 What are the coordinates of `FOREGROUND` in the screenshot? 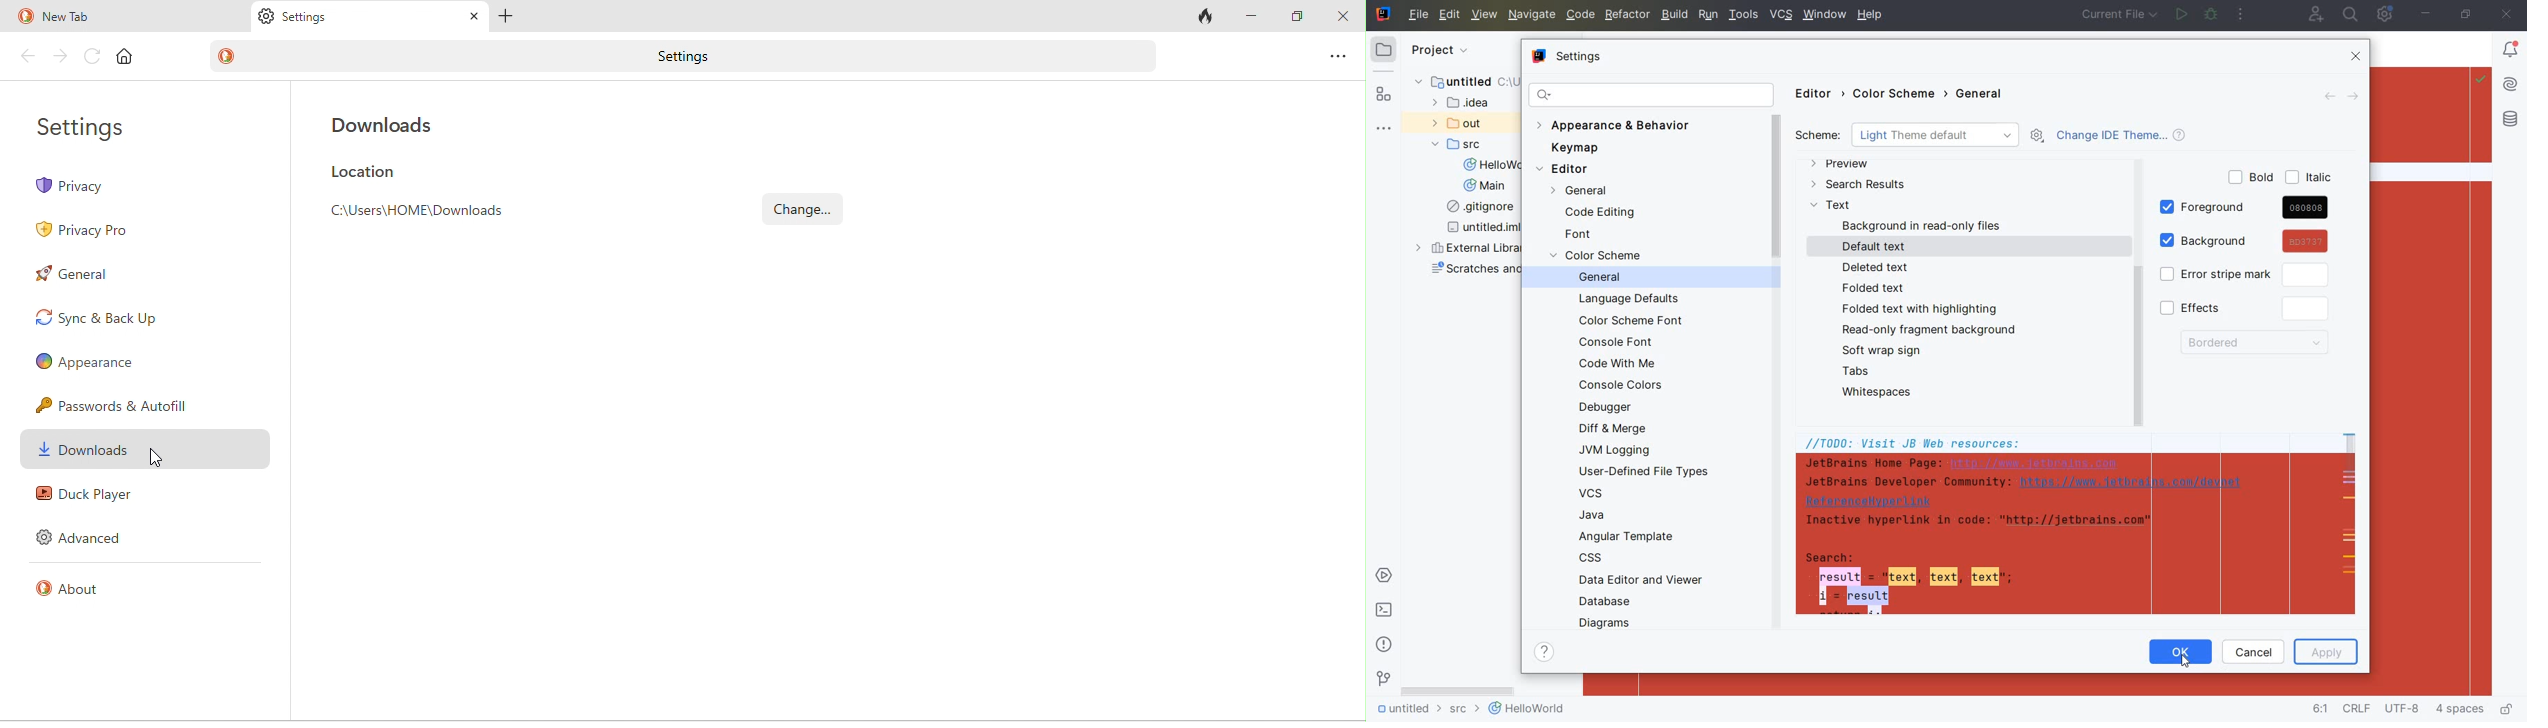 It's located at (2245, 208).